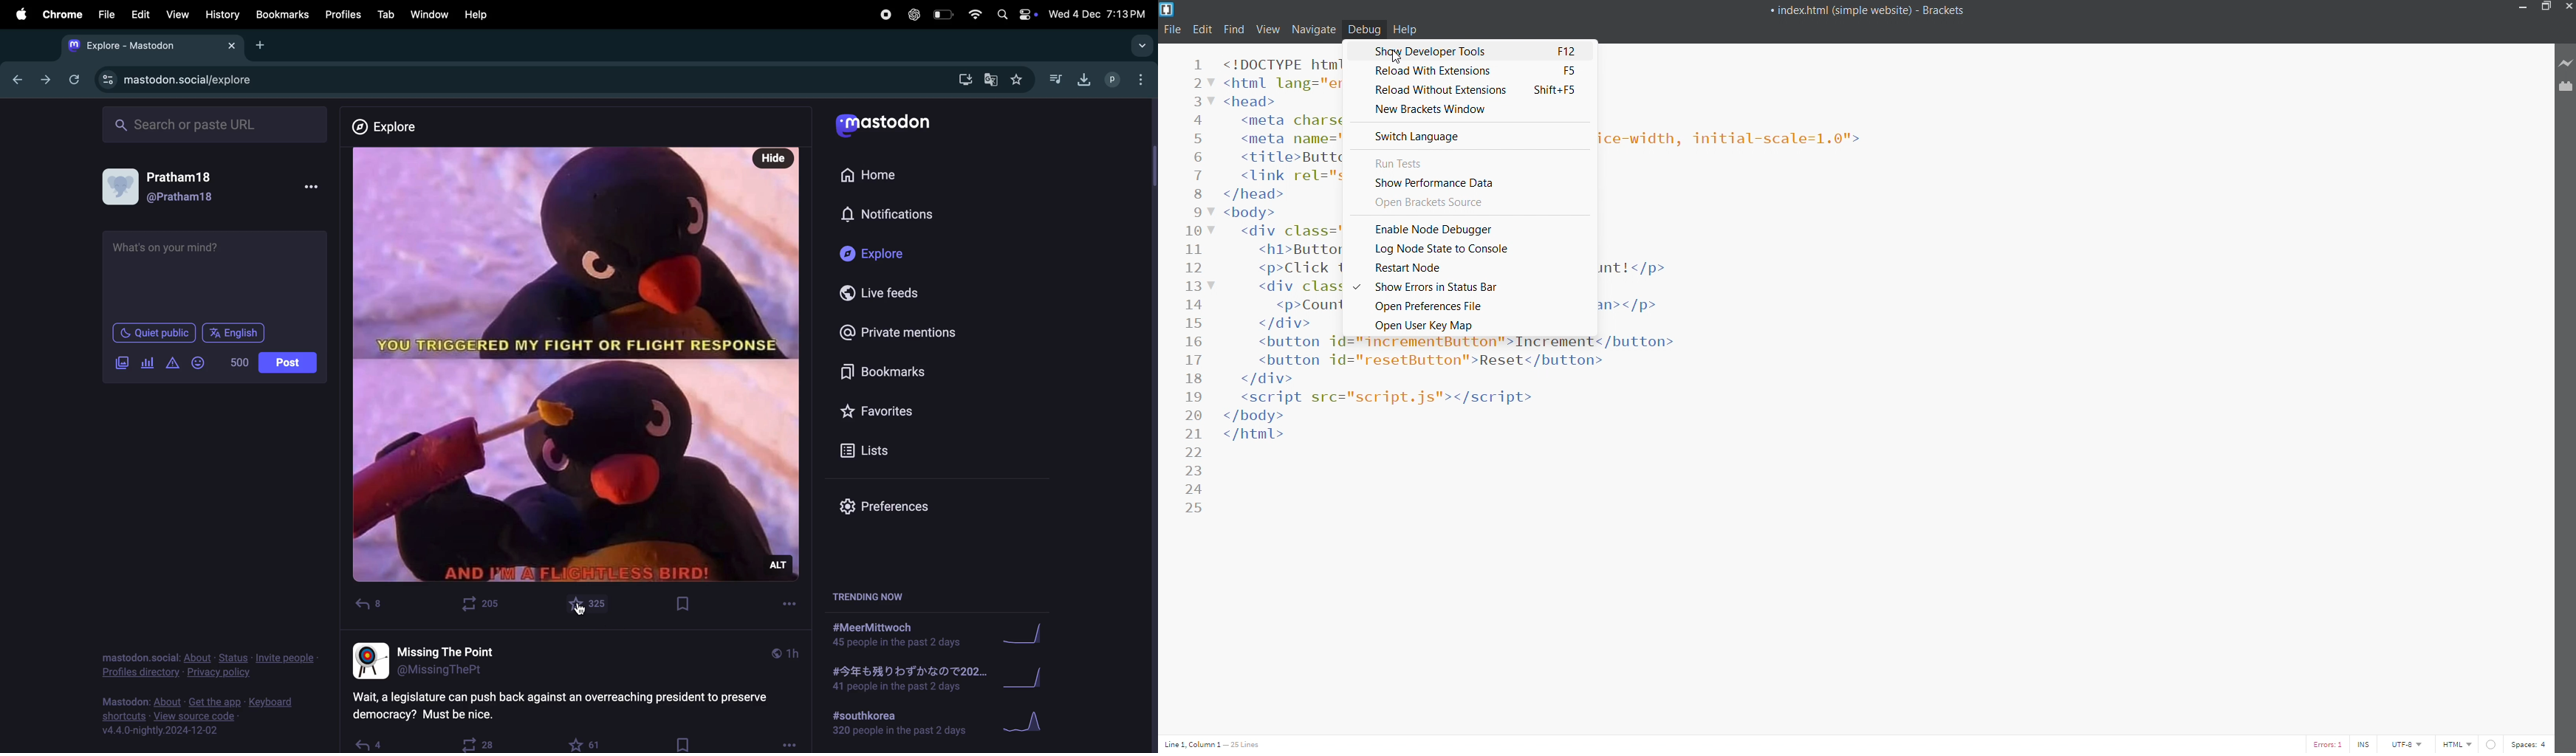  Describe the element at coordinates (221, 13) in the screenshot. I see `history` at that location.